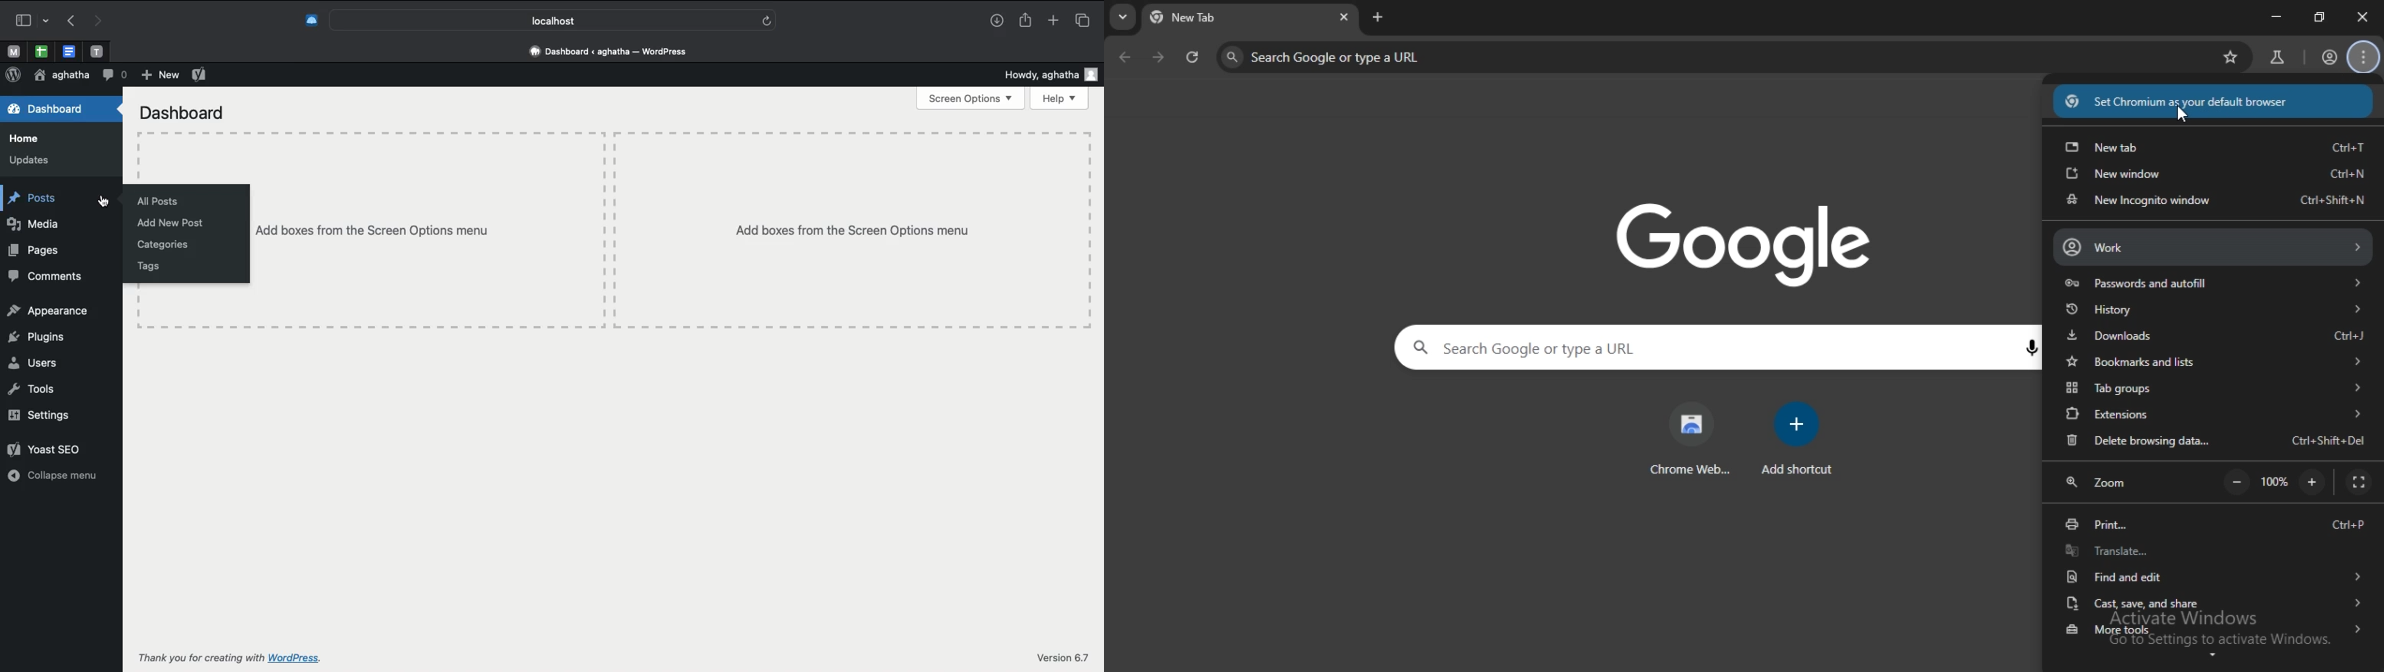 The width and height of the screenshot is (2408, 672). What do you see at coordinates (1712, 57) in the screenshot?
I see `Search Google or type a URL` at bounding box center [1712, 57].